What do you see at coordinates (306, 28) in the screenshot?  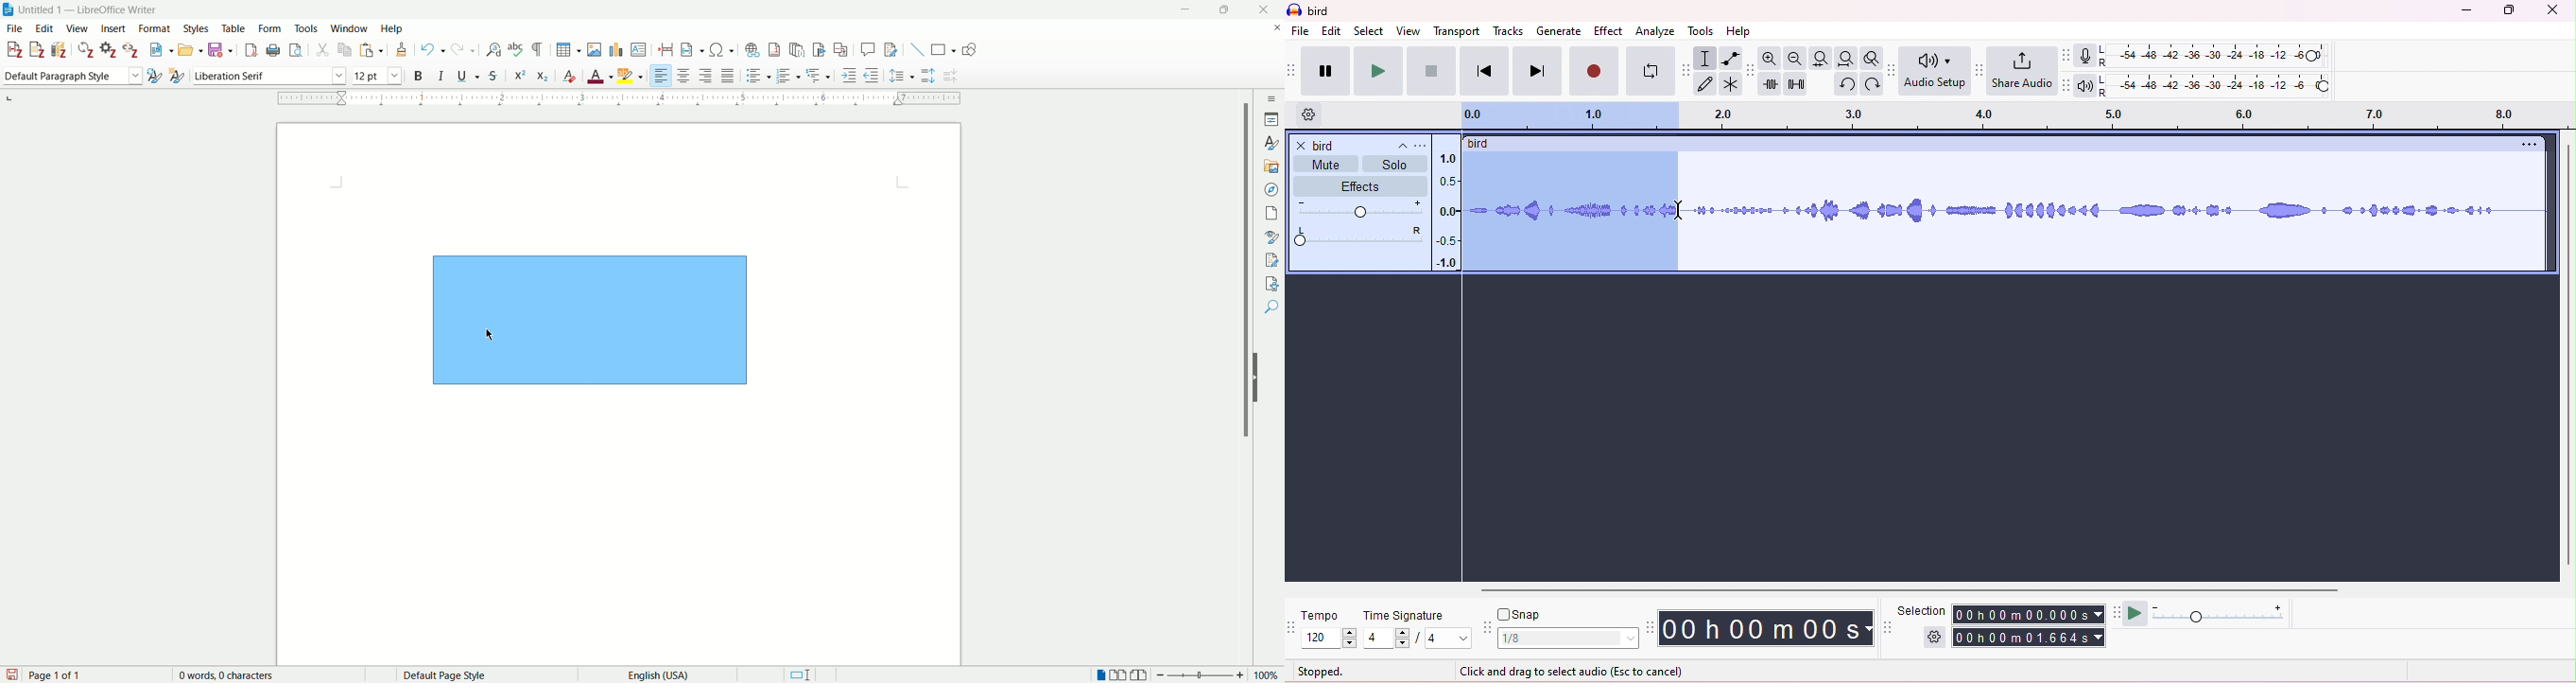 I see `tools` at bounding box center [306, 28].